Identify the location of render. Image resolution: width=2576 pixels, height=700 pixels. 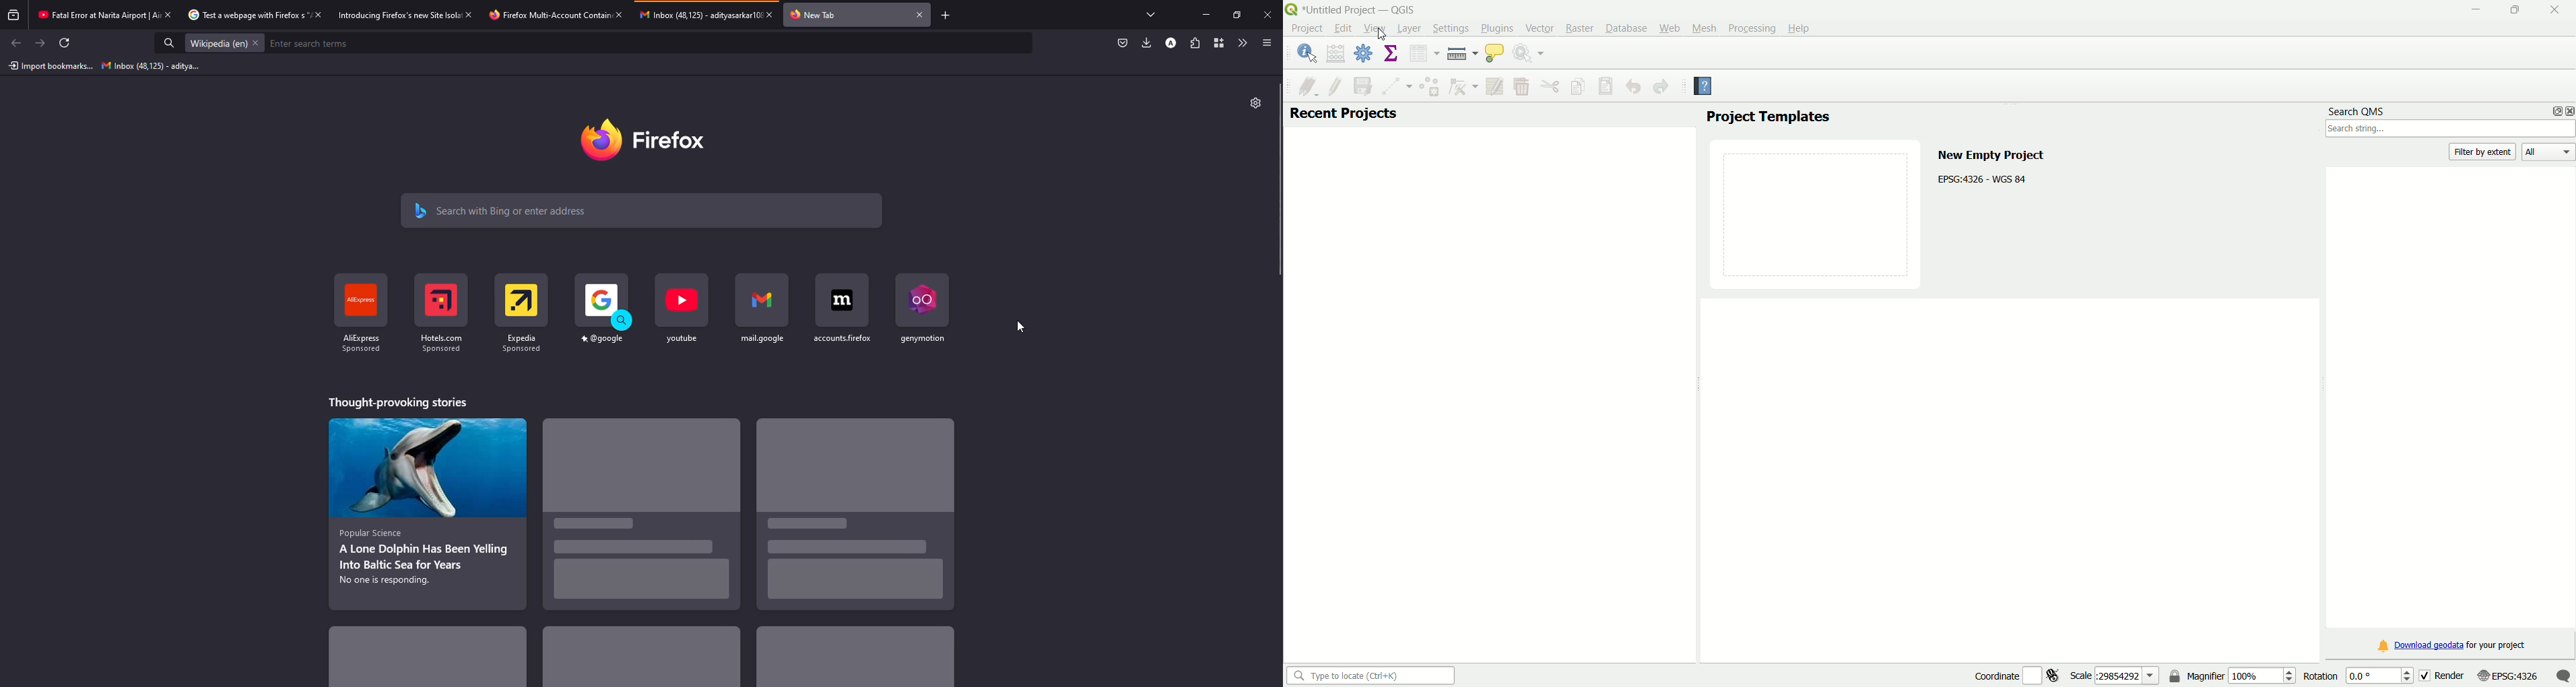
(2441, 674).